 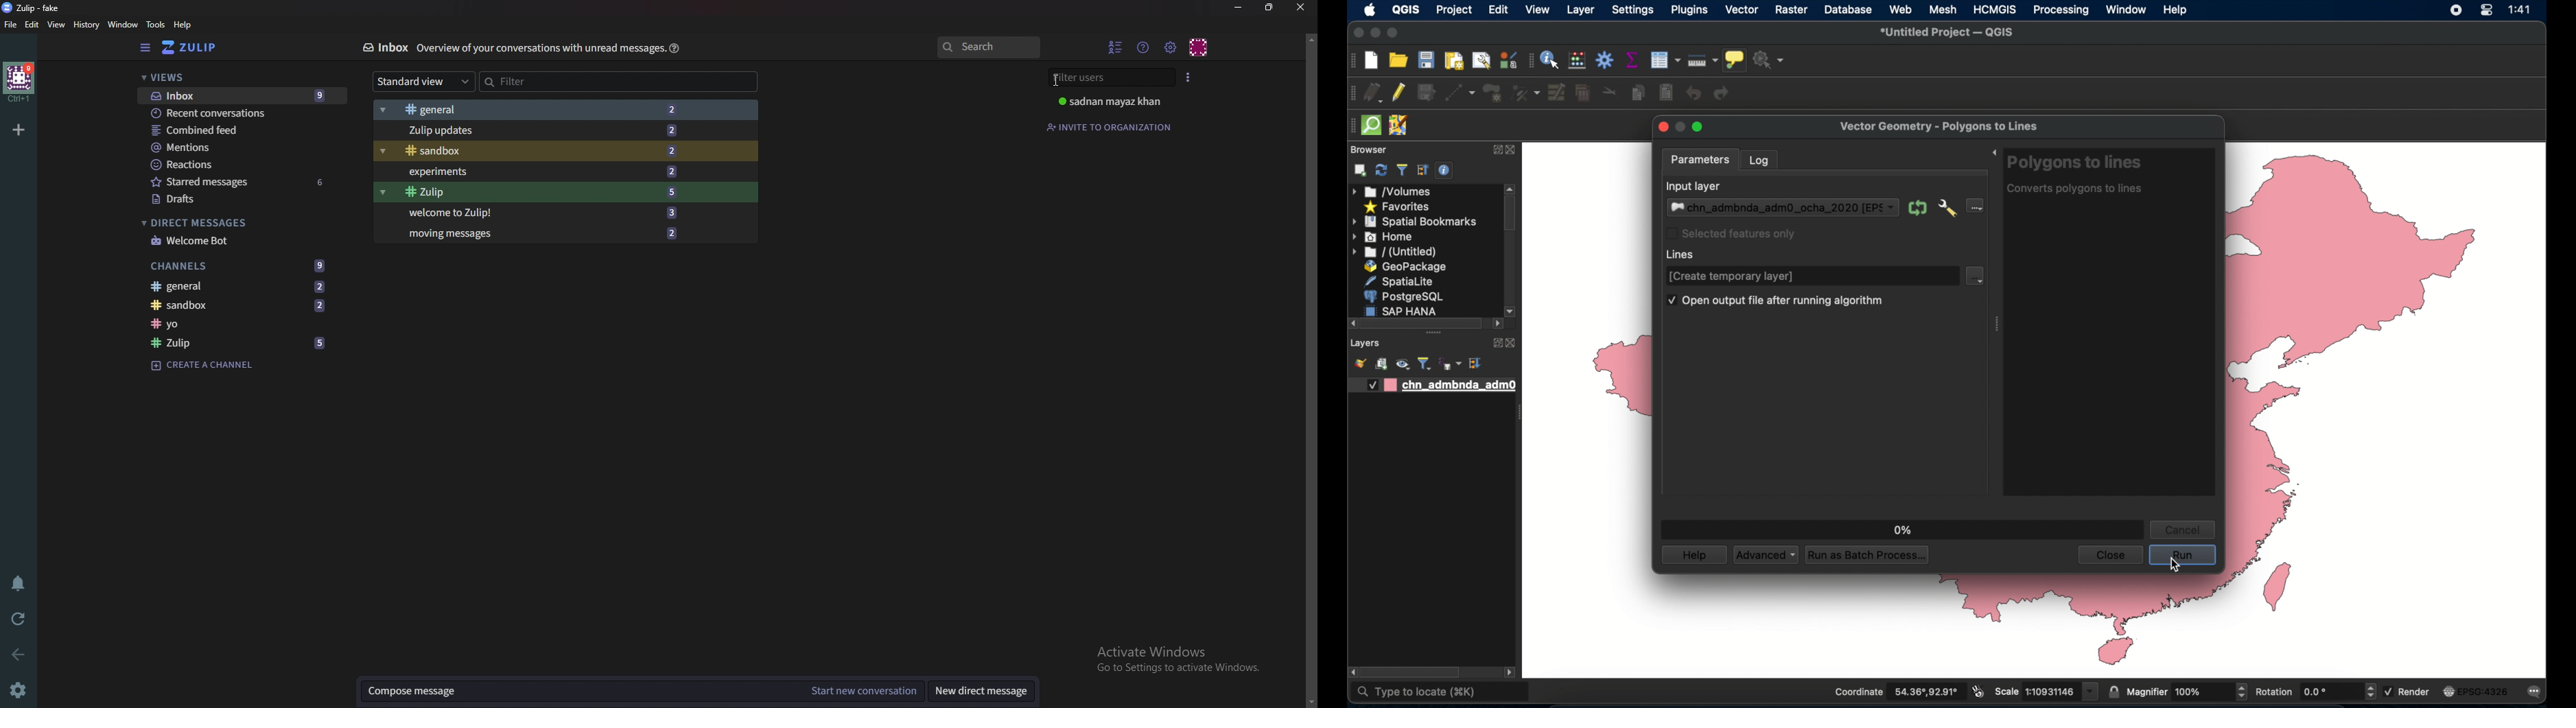 What do you see at coordinates (2409, 692) in the screenshot?
I see `render` at bounding box center [2409, 692].